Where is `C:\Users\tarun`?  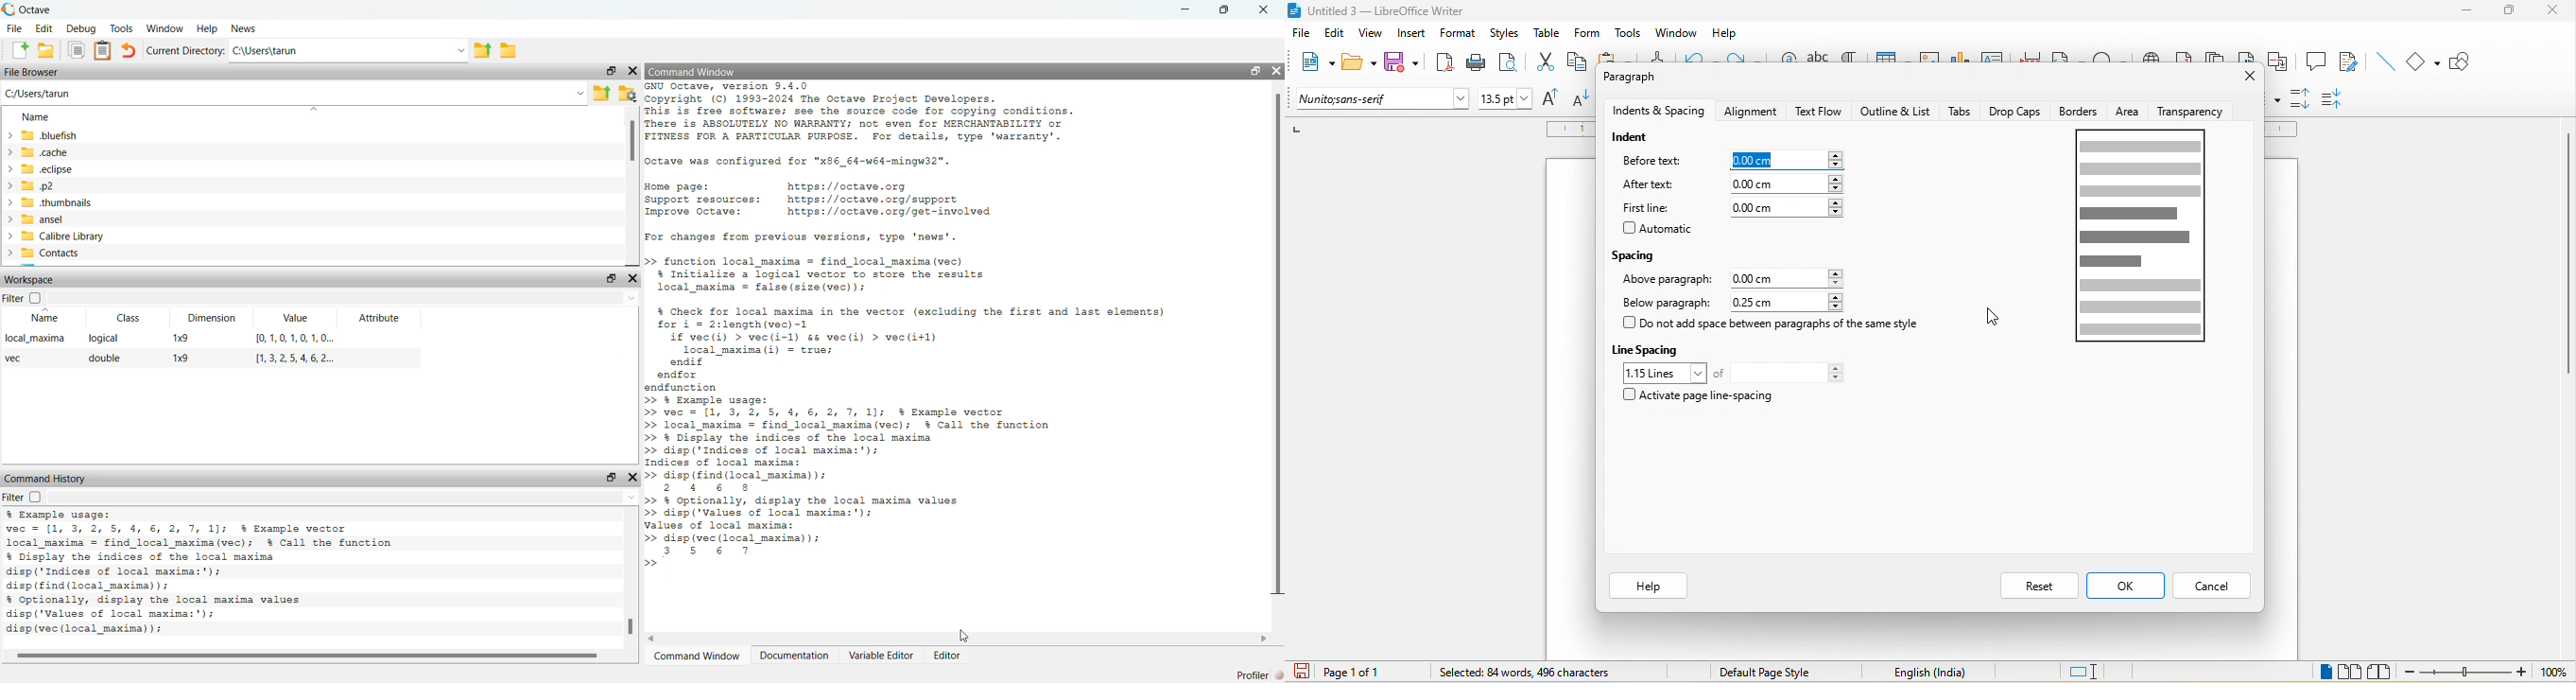
C:\Users\tarun is located at coordinates (338, 50).